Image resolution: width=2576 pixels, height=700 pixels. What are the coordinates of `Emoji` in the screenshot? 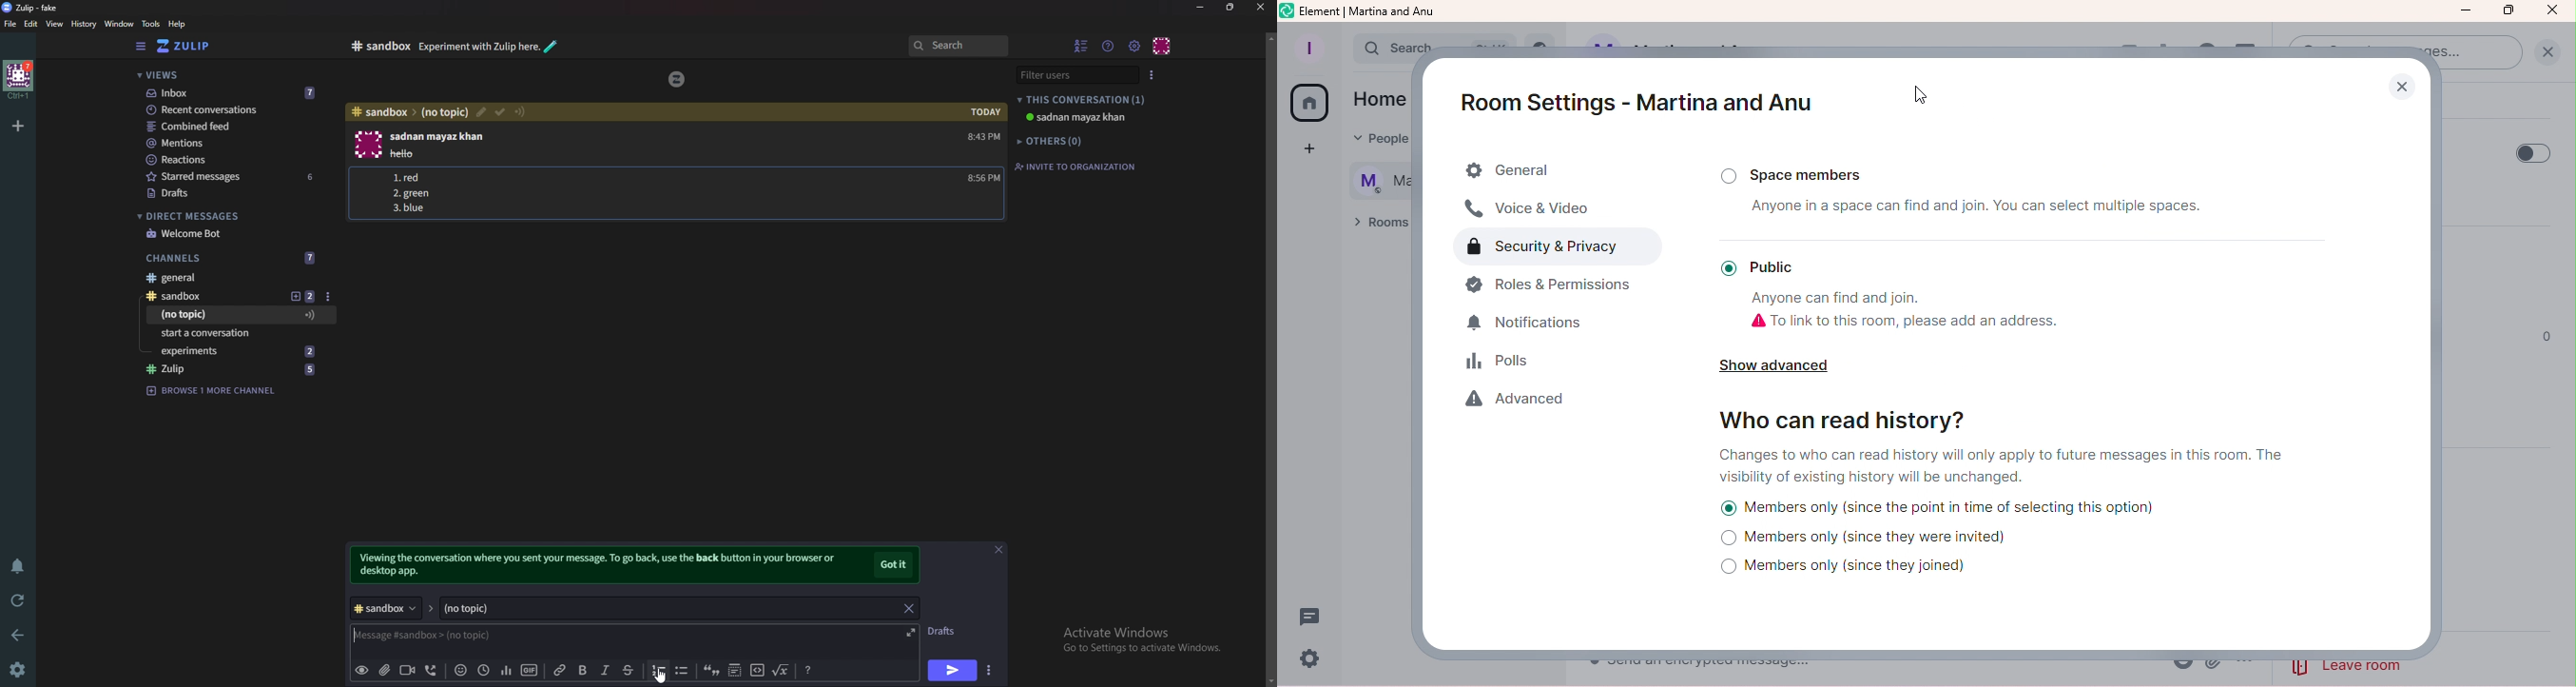 It's located at (458, 671).